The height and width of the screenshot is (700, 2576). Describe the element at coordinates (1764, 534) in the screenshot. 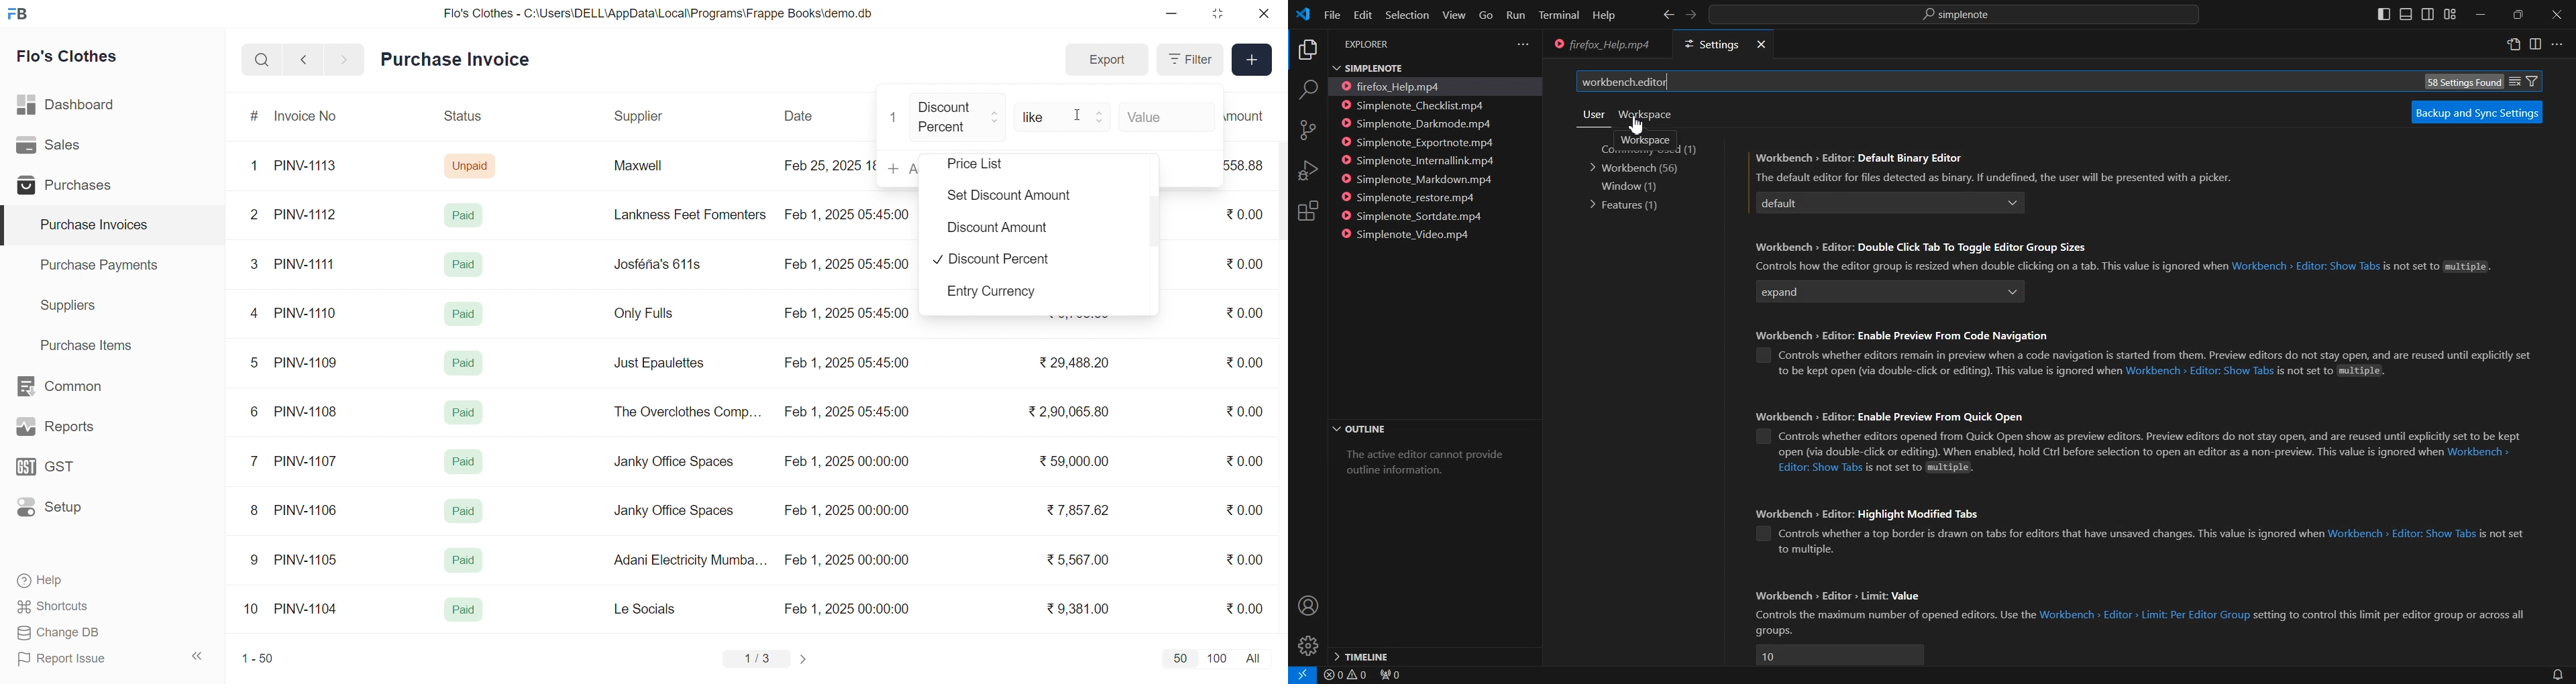

I see `Enable Highlight Modified Tabs` at that location.